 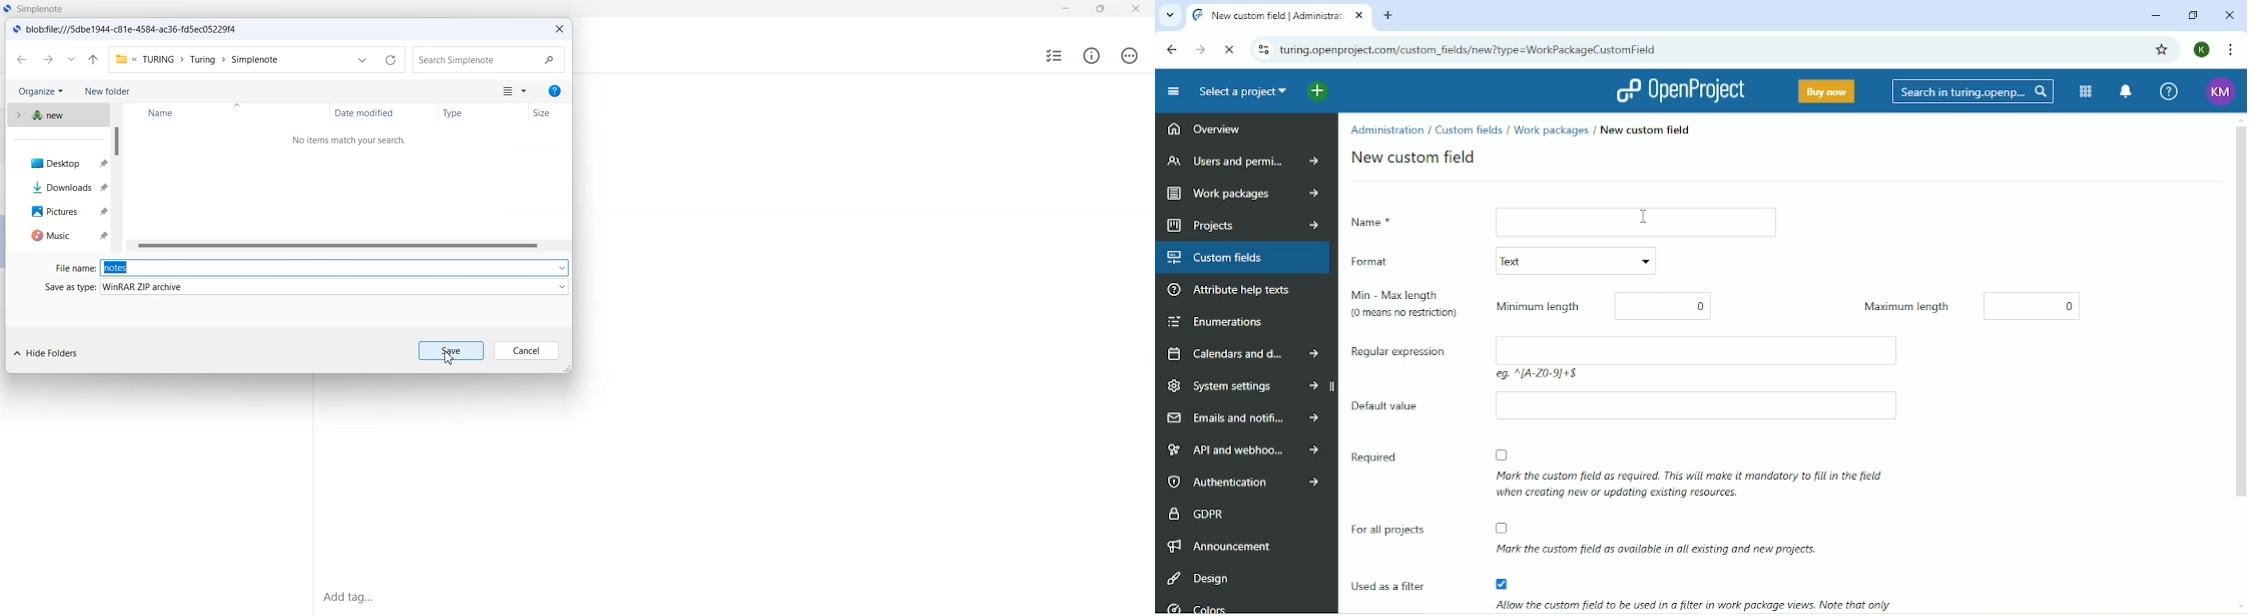 What do you see at coordinates (1552, 131) in the screenshot?
I see `Work packages` at bounding box center [1552, 131].